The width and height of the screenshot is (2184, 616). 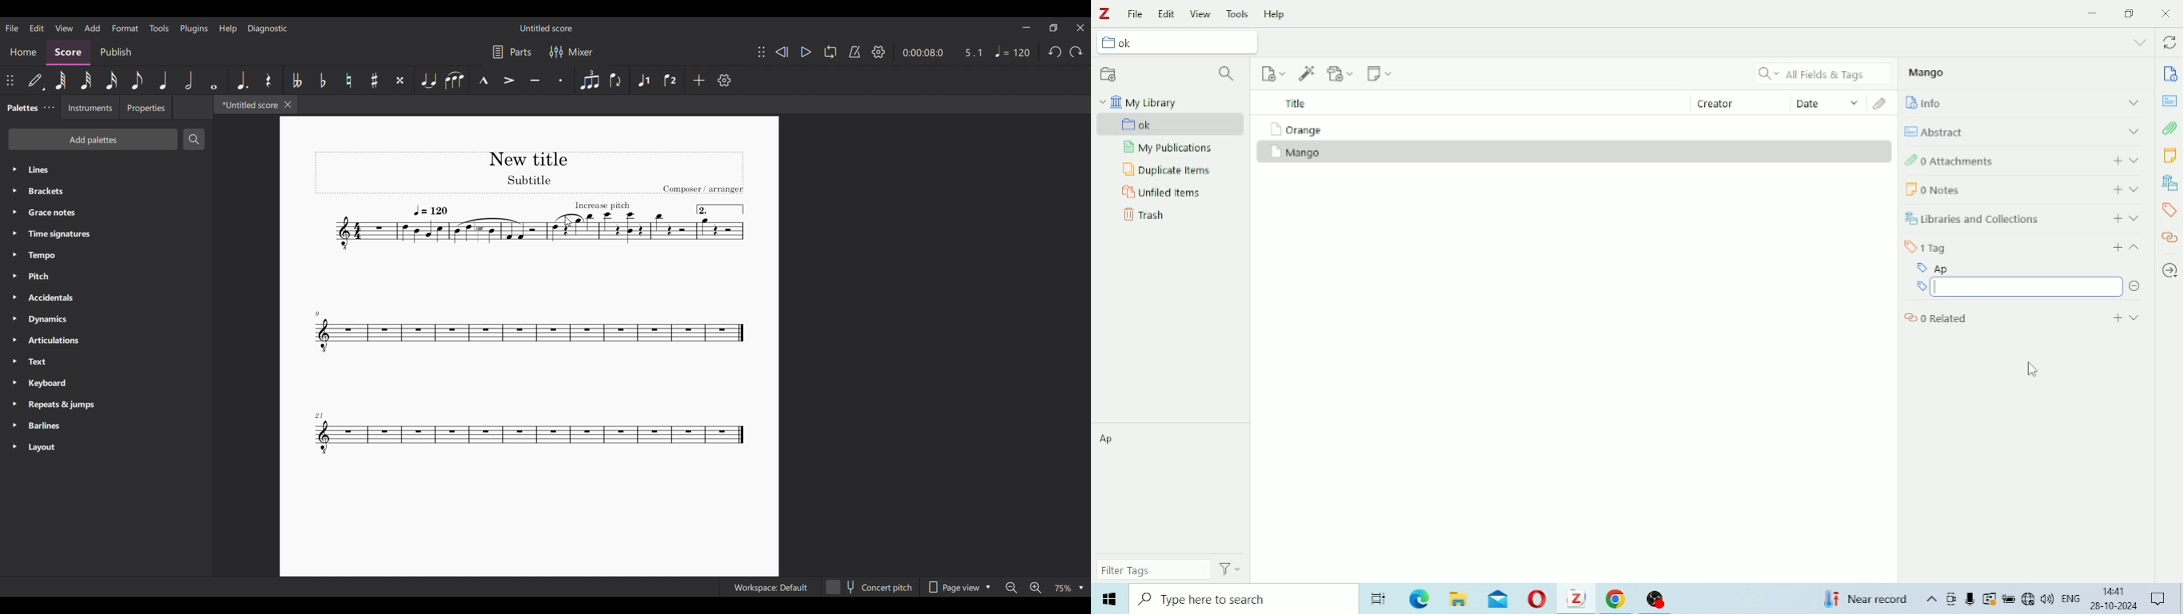 I want to click on Dynamics, so click(x=106, y=319).